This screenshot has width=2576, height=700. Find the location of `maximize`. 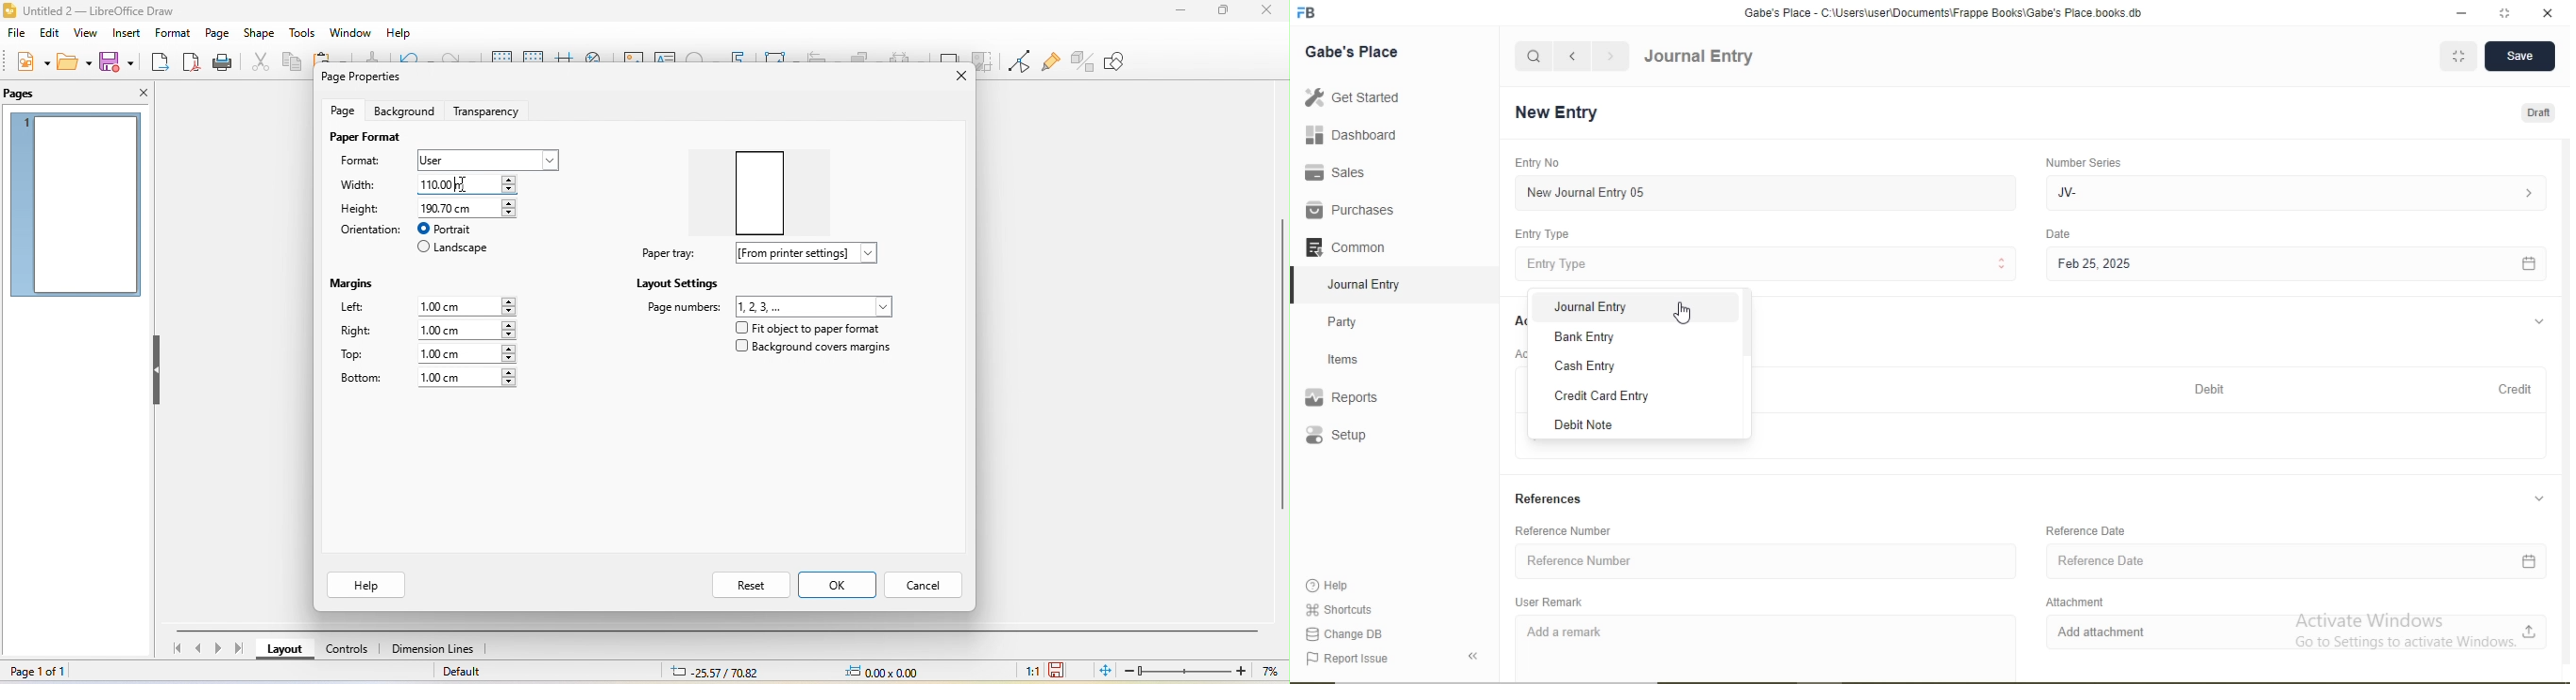

maximize is located at coordinates (1223, 11).